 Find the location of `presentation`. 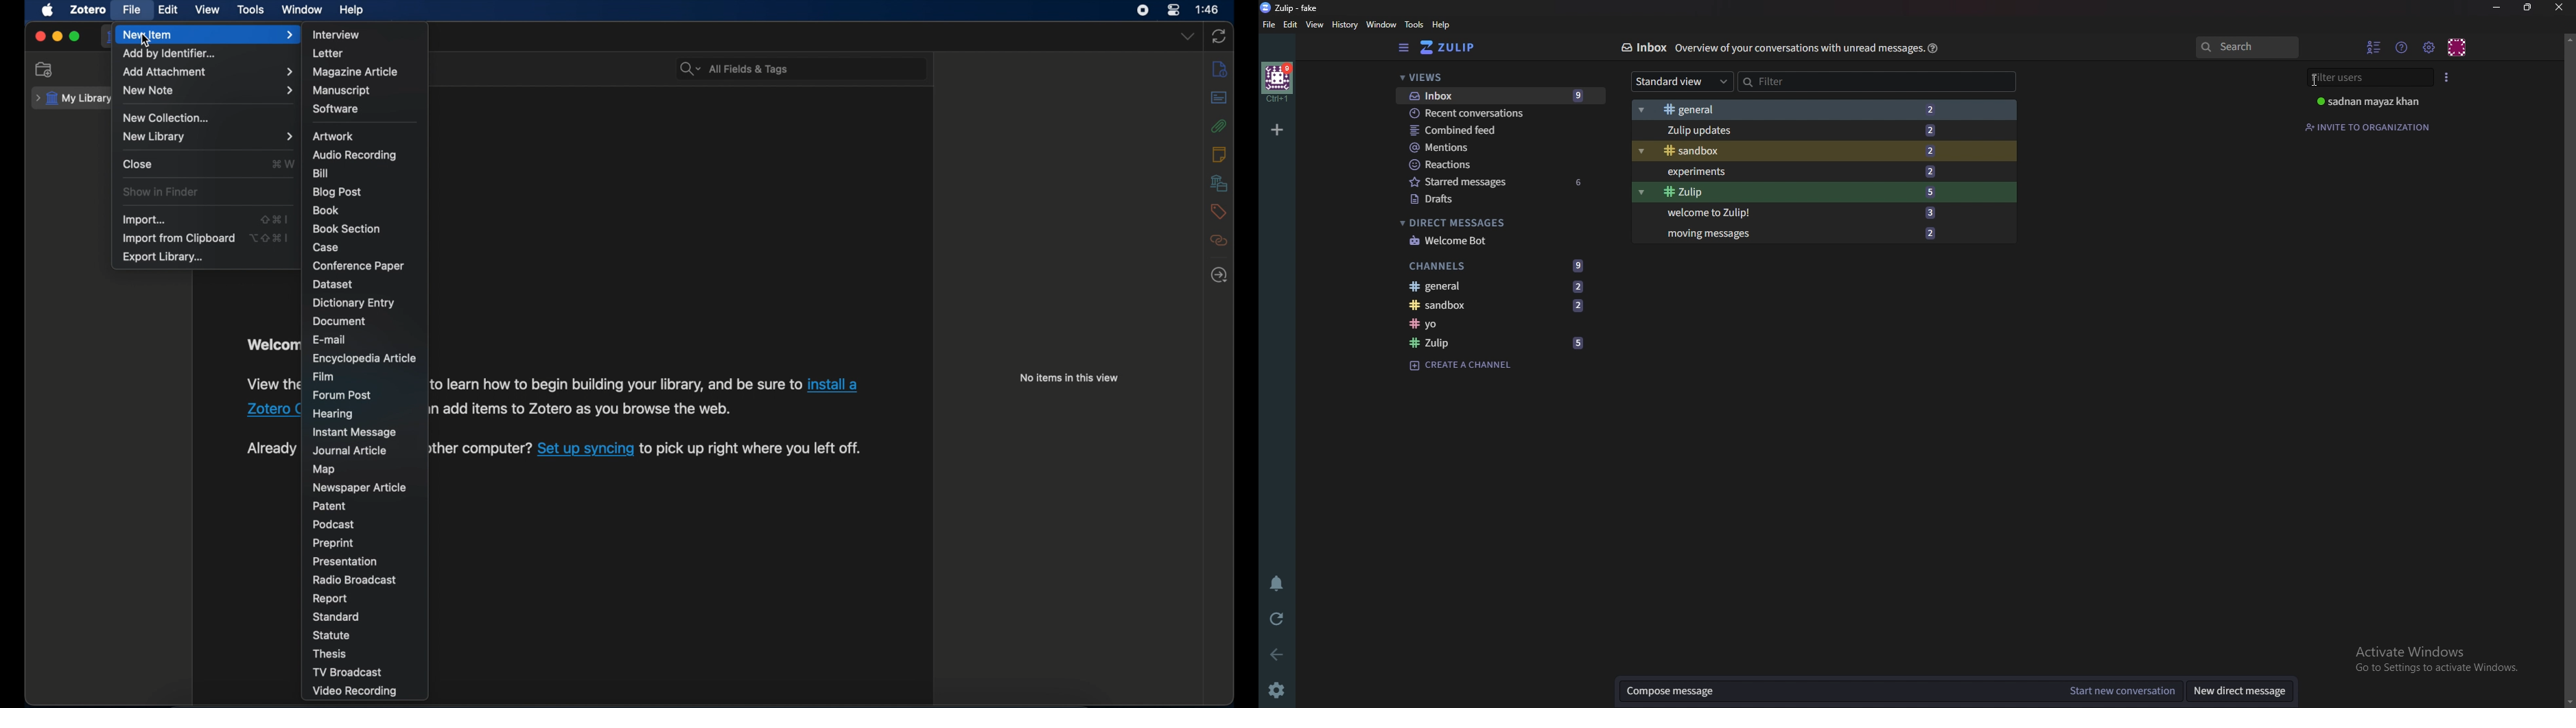

presentation is located at coordinates (346, 561).